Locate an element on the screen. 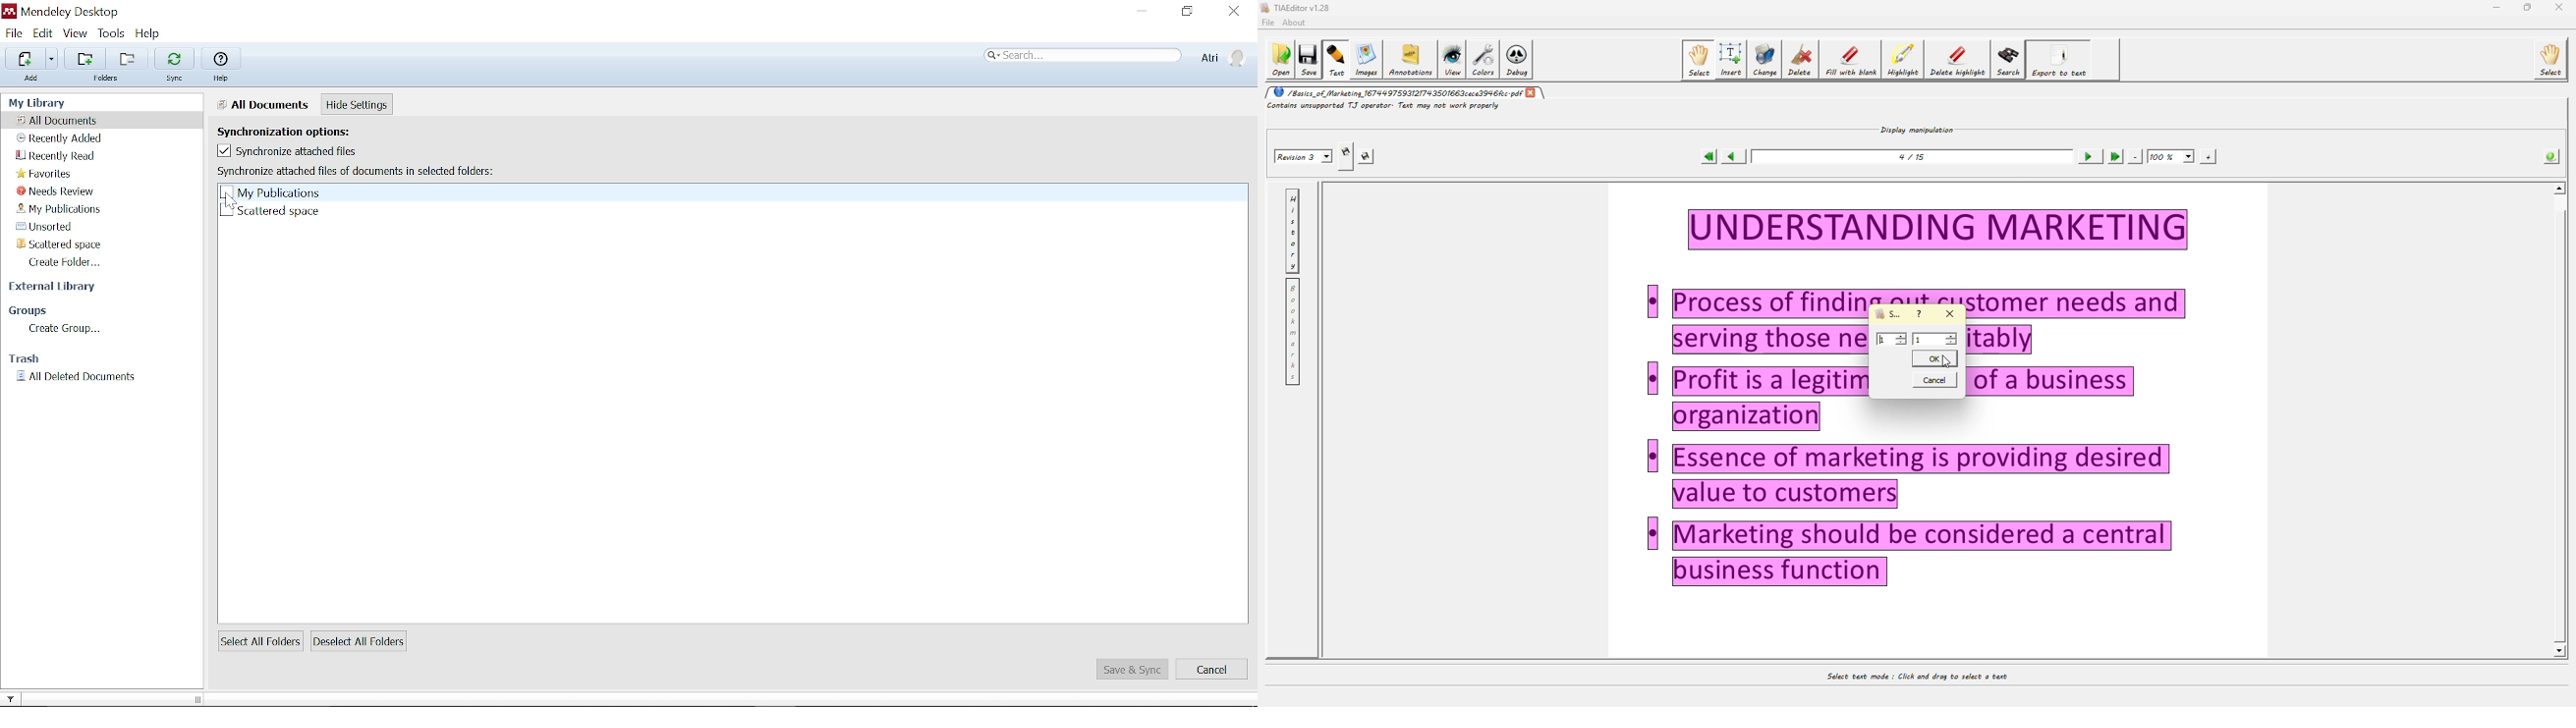  Recently added  is located at coordinates (67, 138).